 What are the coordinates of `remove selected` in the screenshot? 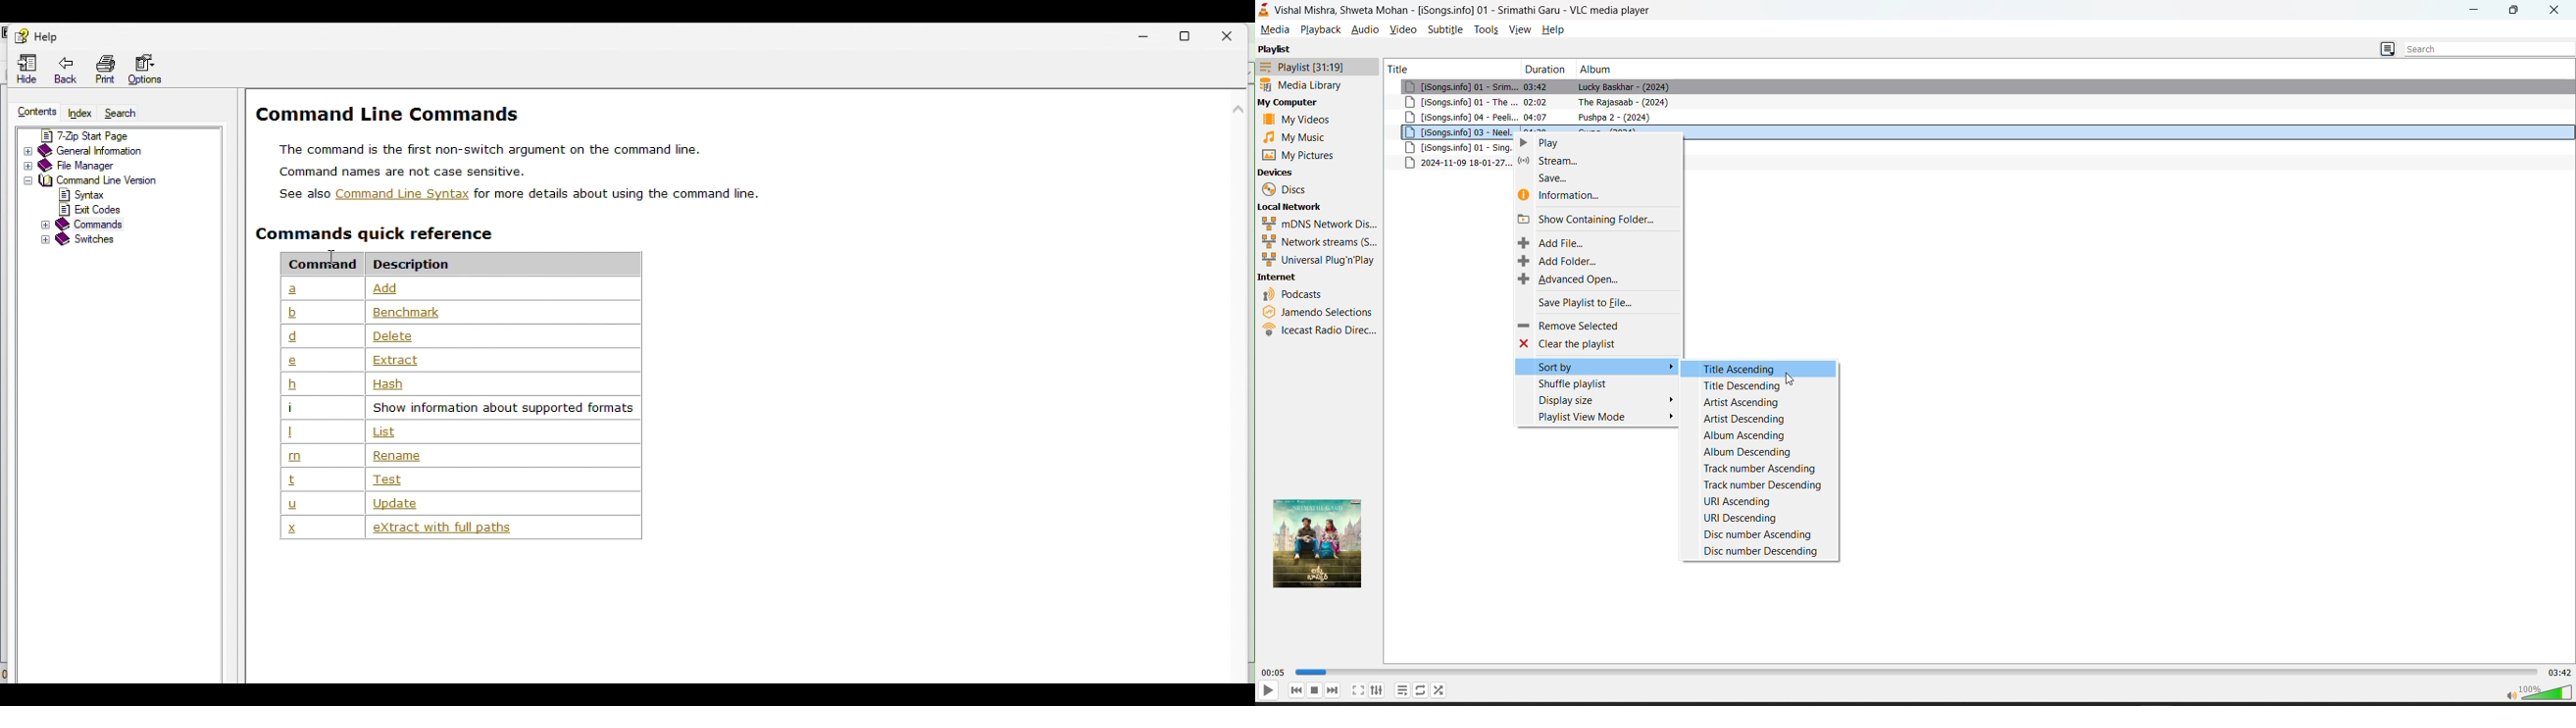 It's located at (1599, 324).